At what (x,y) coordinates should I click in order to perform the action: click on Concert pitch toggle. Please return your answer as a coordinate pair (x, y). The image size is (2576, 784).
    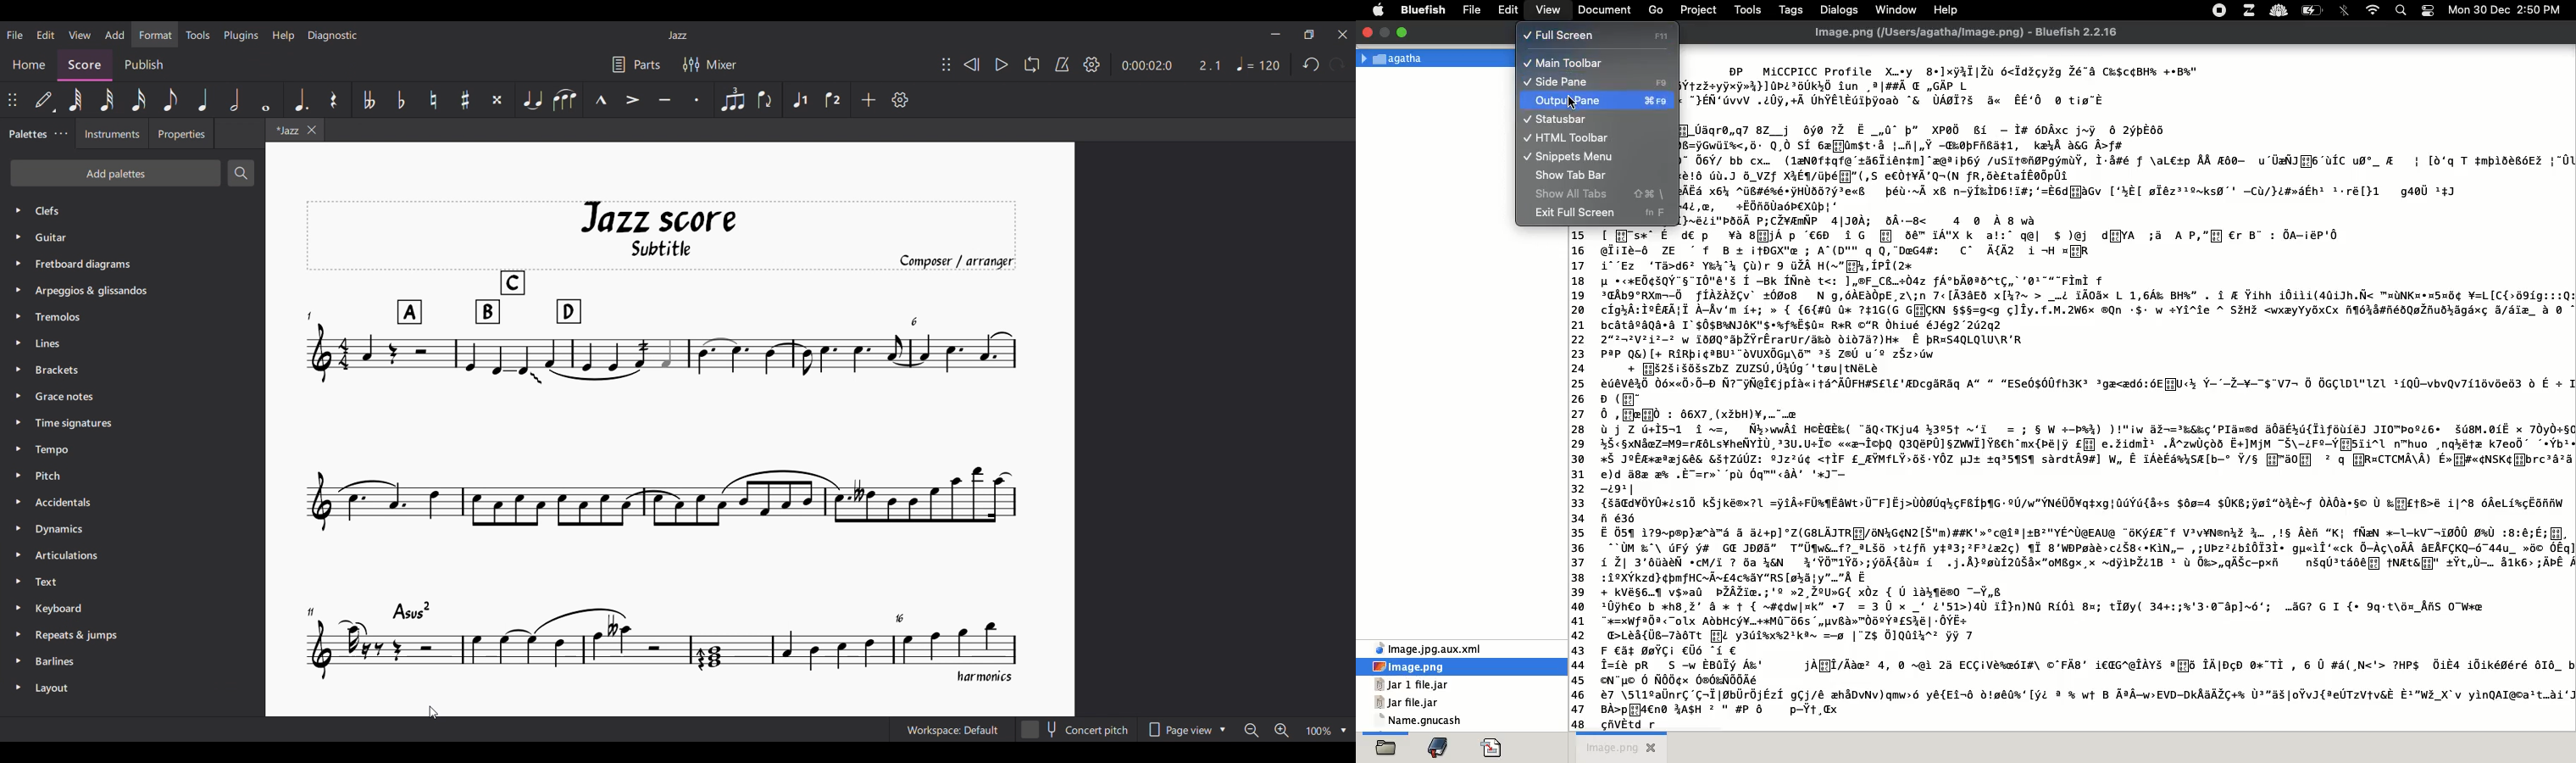
    Looking at the image, I should click on (1076, 729).